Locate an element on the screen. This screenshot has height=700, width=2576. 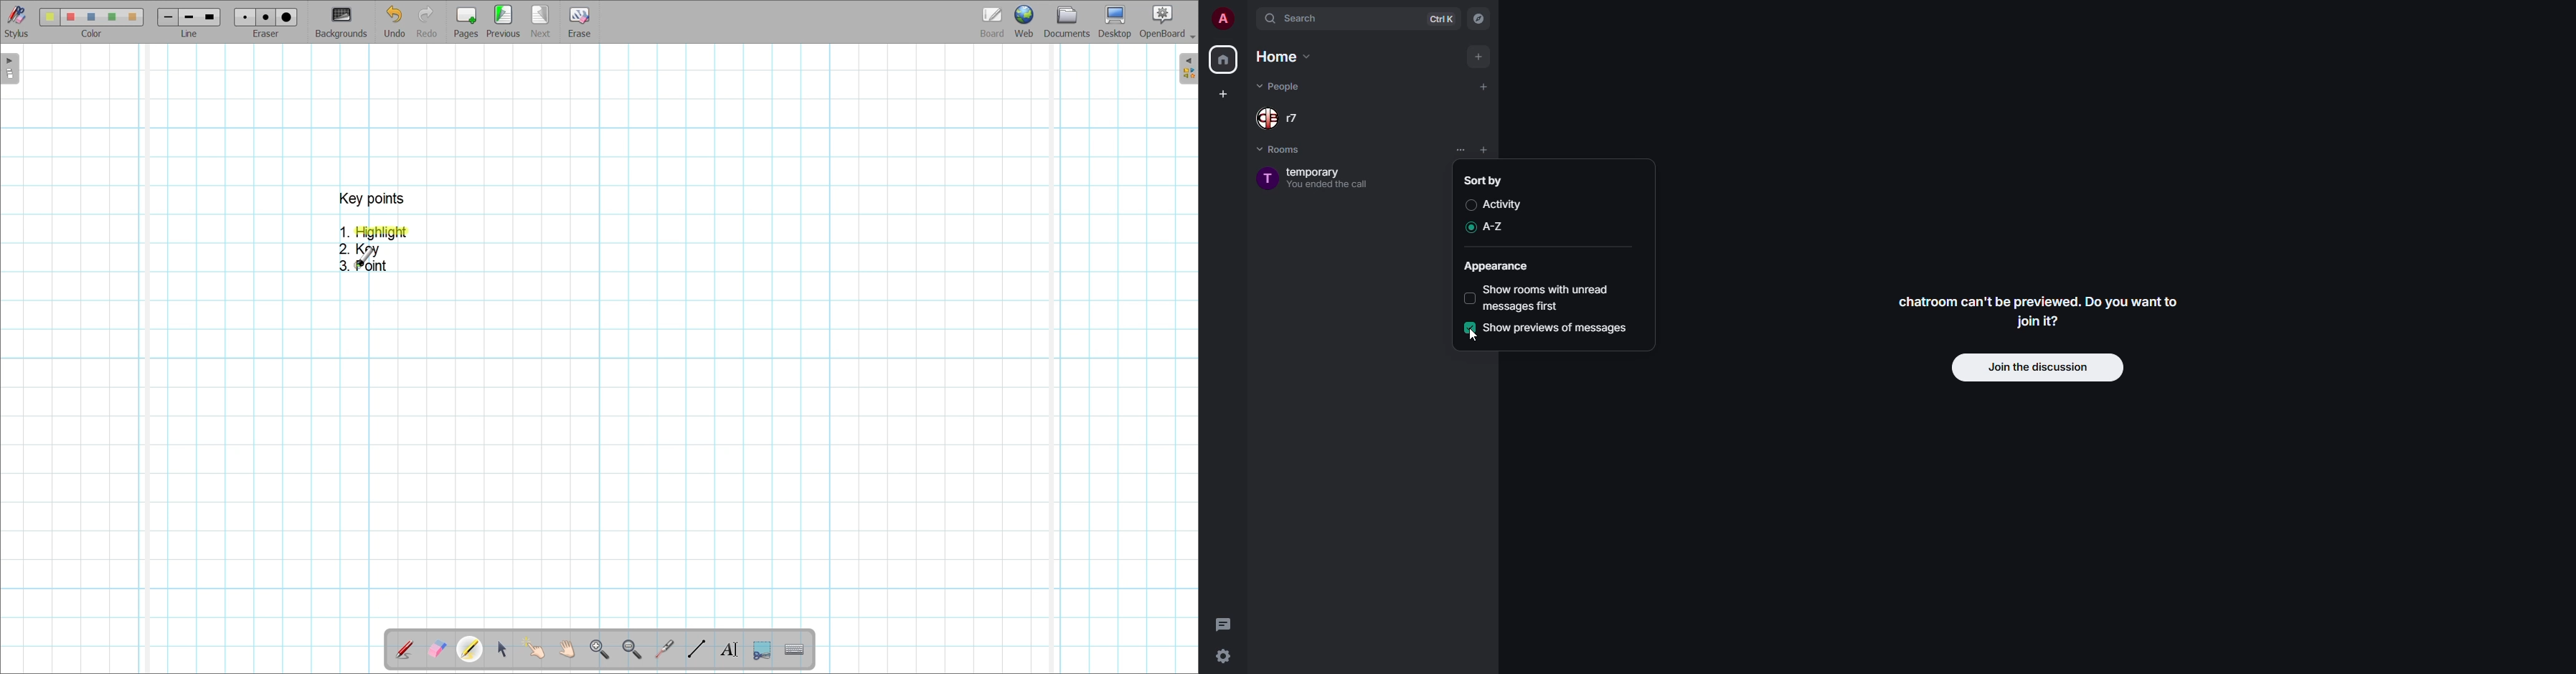
Write text is located at coordinates (729, 650).